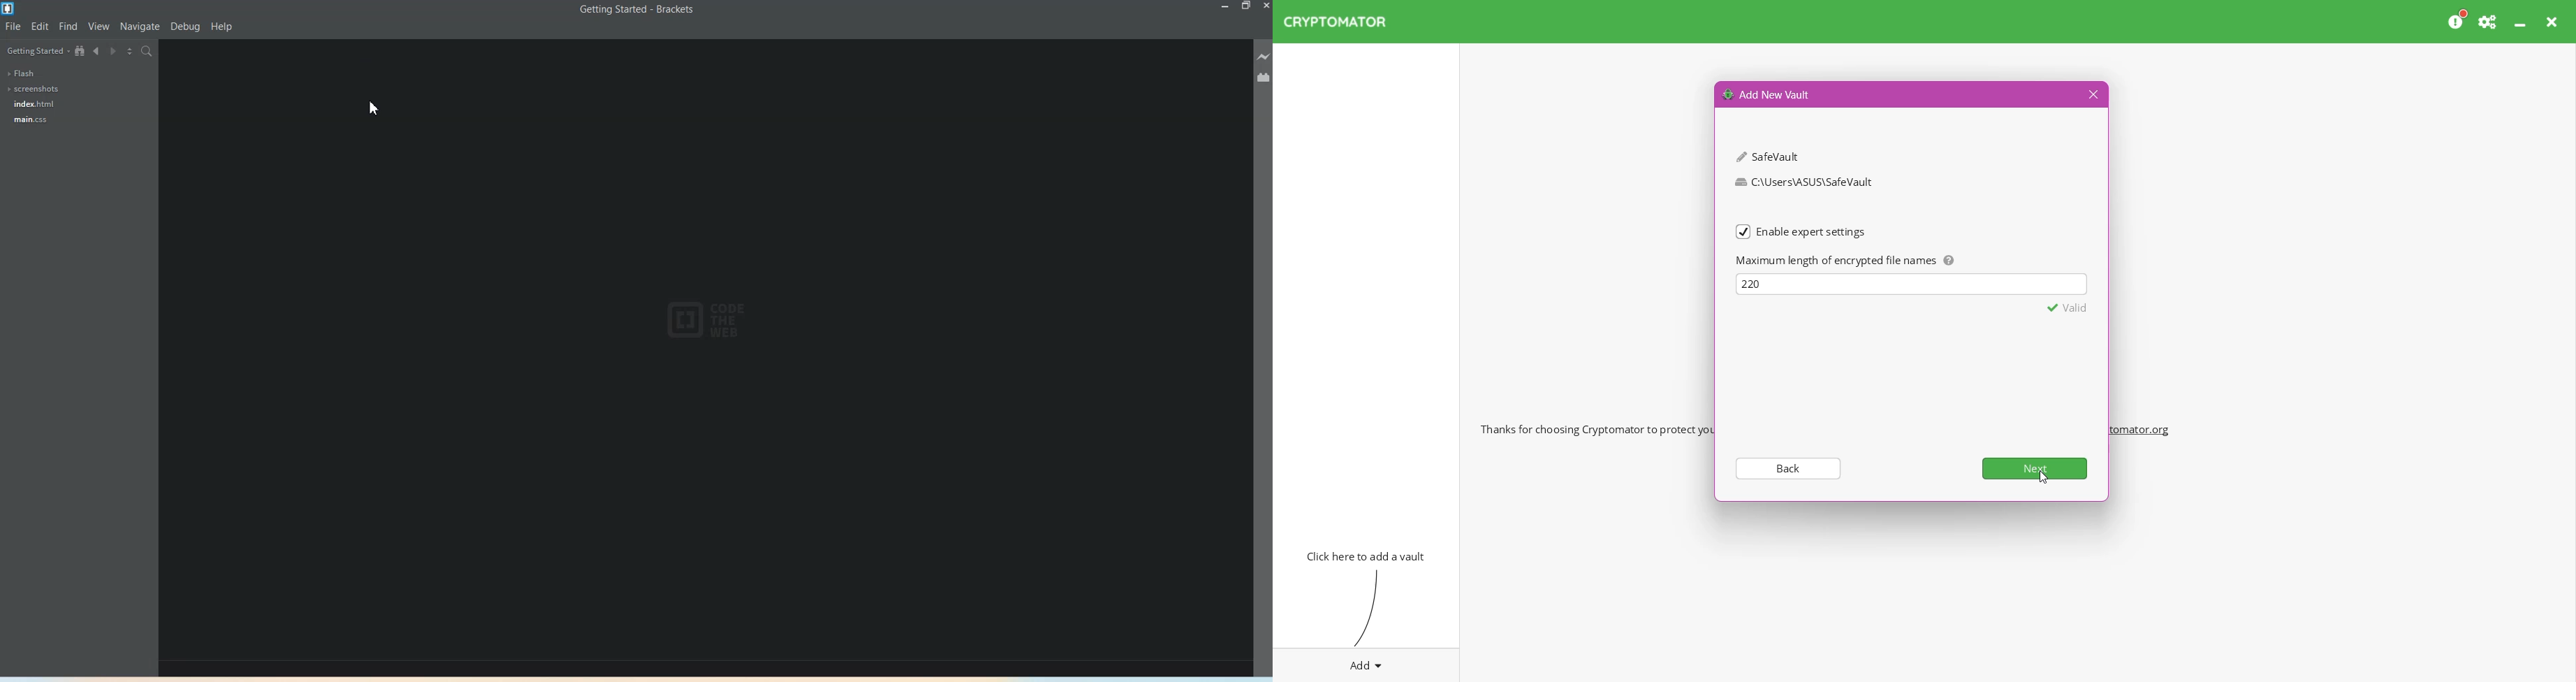 The width and height of the screenshot is (2576, 700). What do you see at coordinates (140, 27) in the screenshot?
I see `Navigate` at bounding box center [140, 27].